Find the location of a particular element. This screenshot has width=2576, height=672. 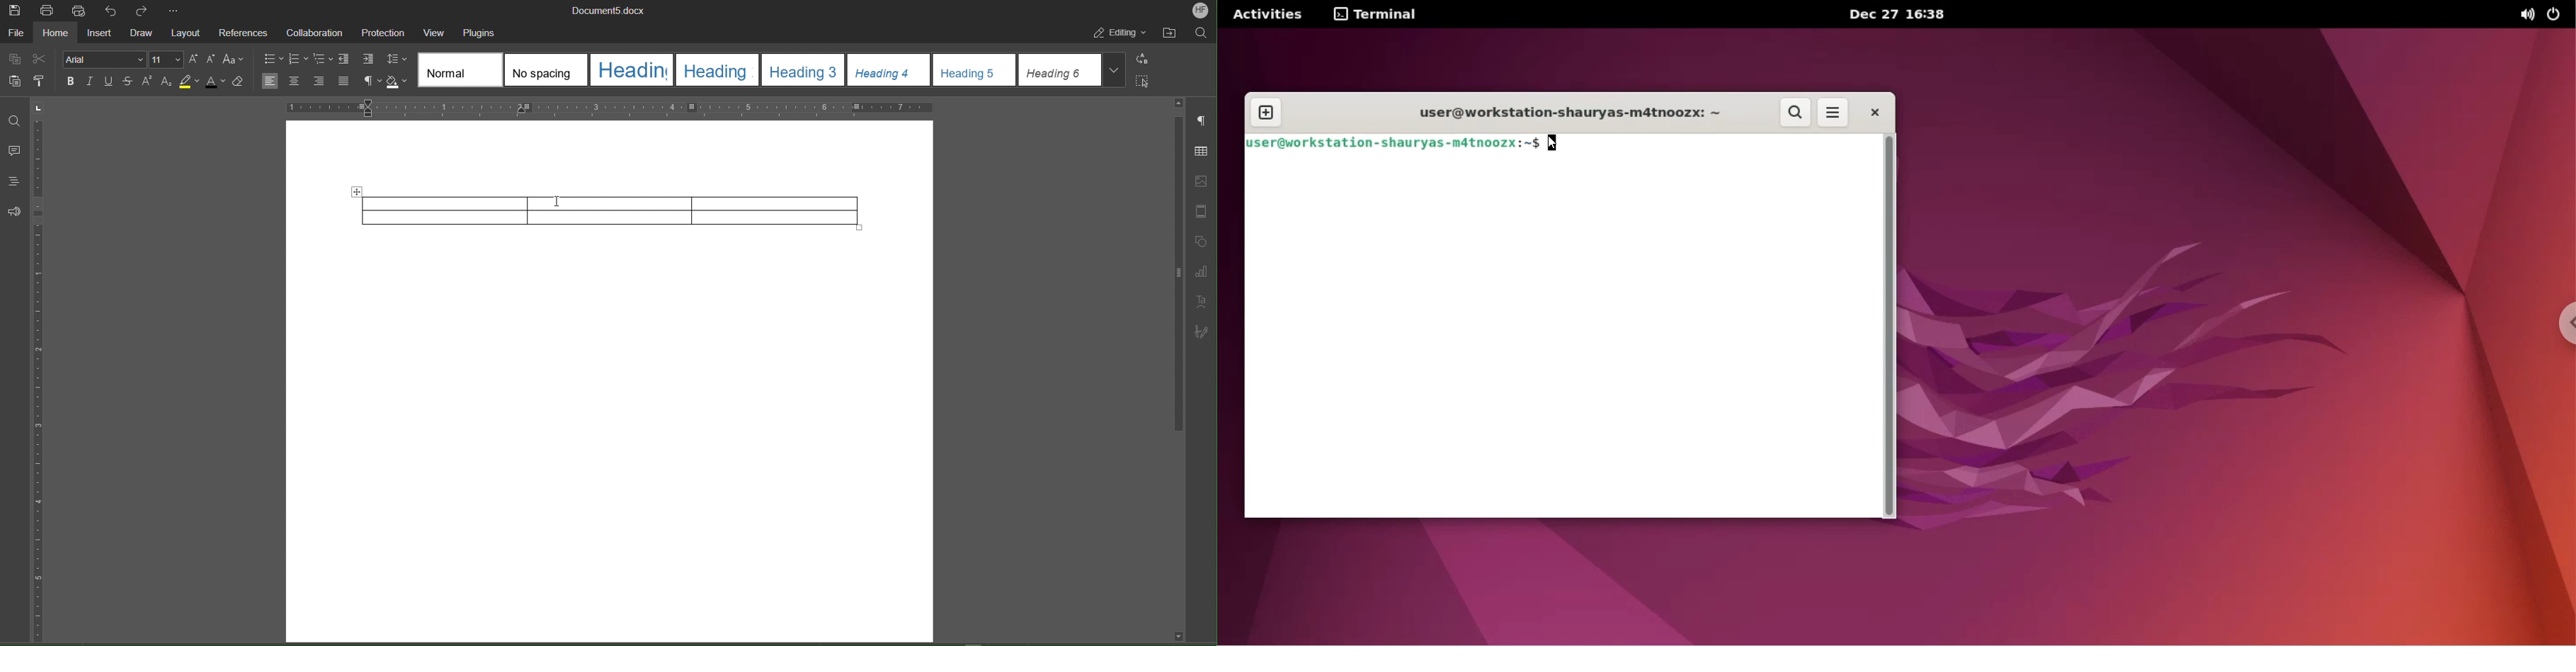

Font is located at coordinates (103, 60).